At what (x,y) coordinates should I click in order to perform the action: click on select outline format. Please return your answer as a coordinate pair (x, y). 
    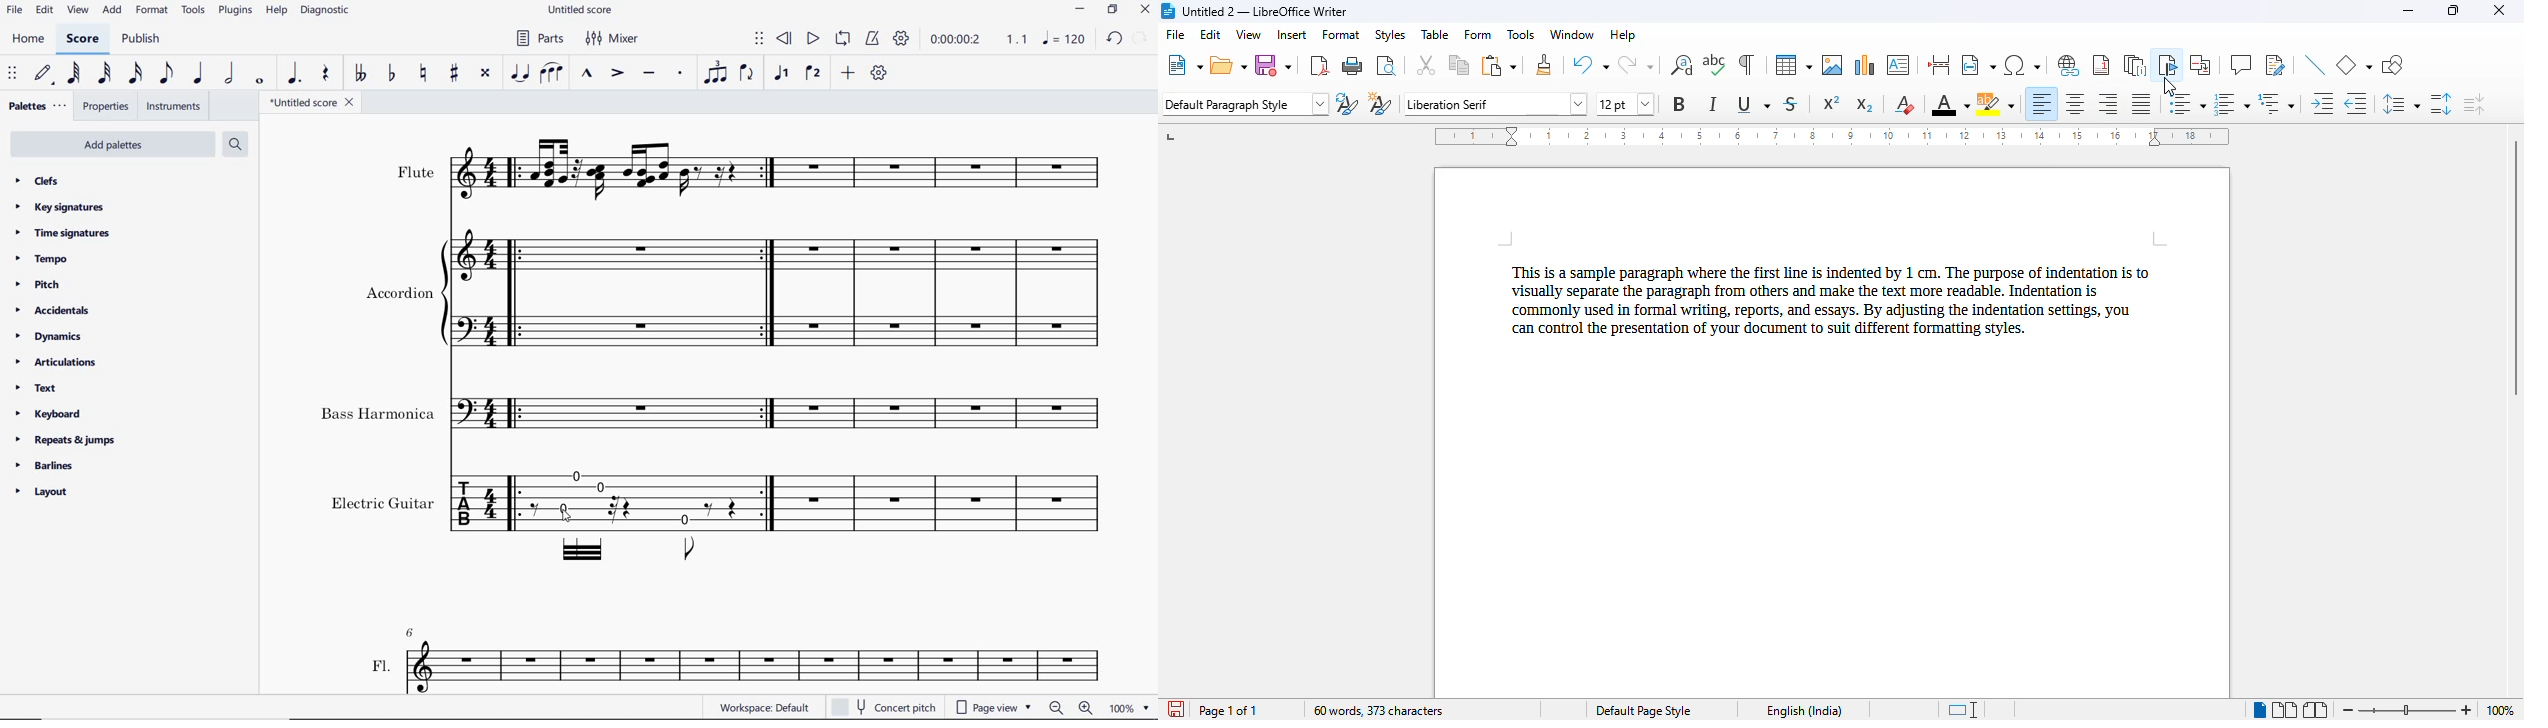
    Looking at the image, I should click on (2275, 103).